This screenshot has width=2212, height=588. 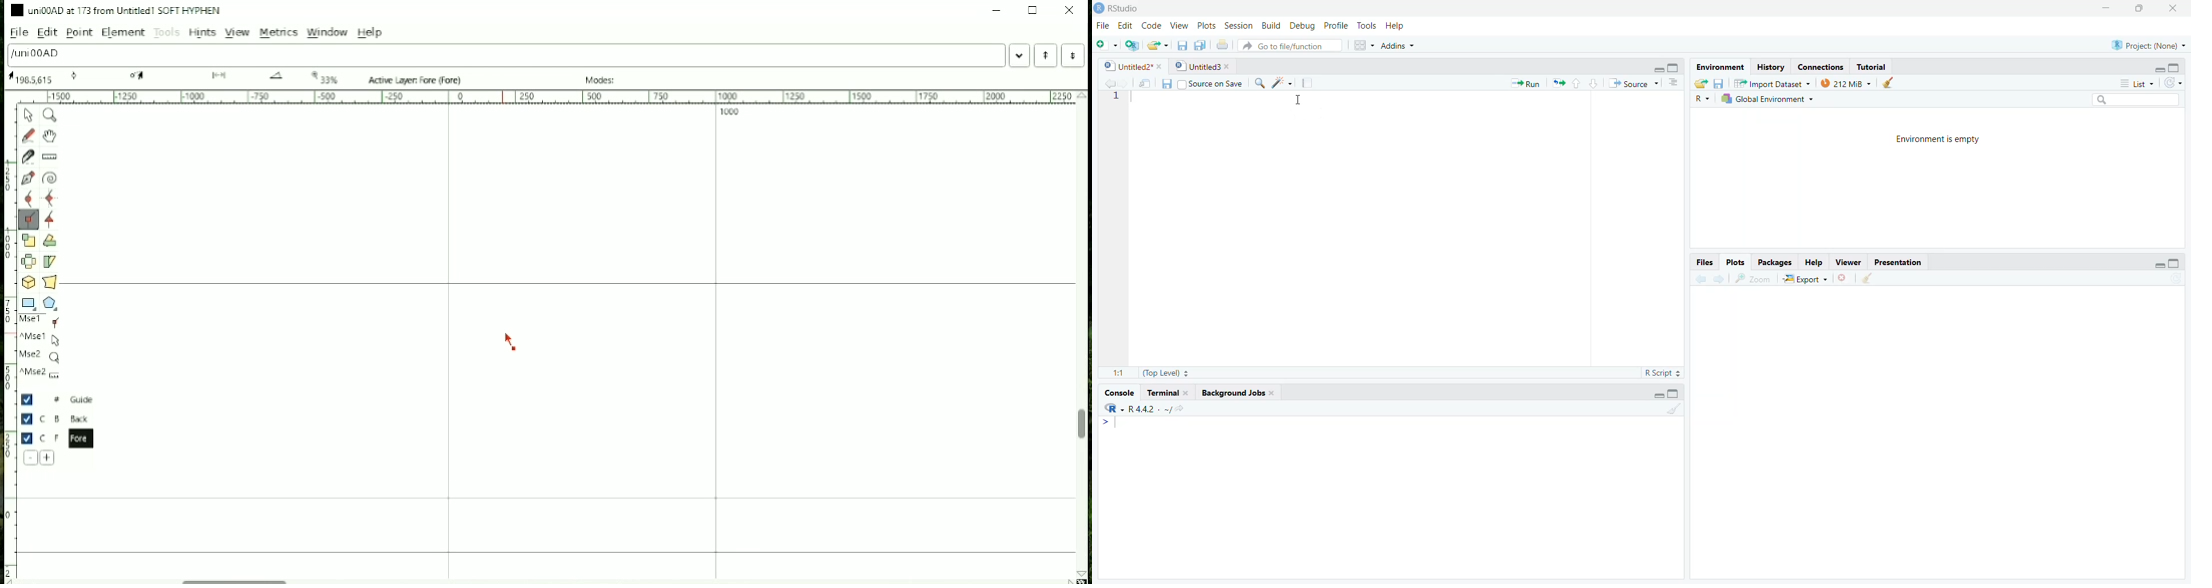 I want to click on File, so click(x=17, y=33).